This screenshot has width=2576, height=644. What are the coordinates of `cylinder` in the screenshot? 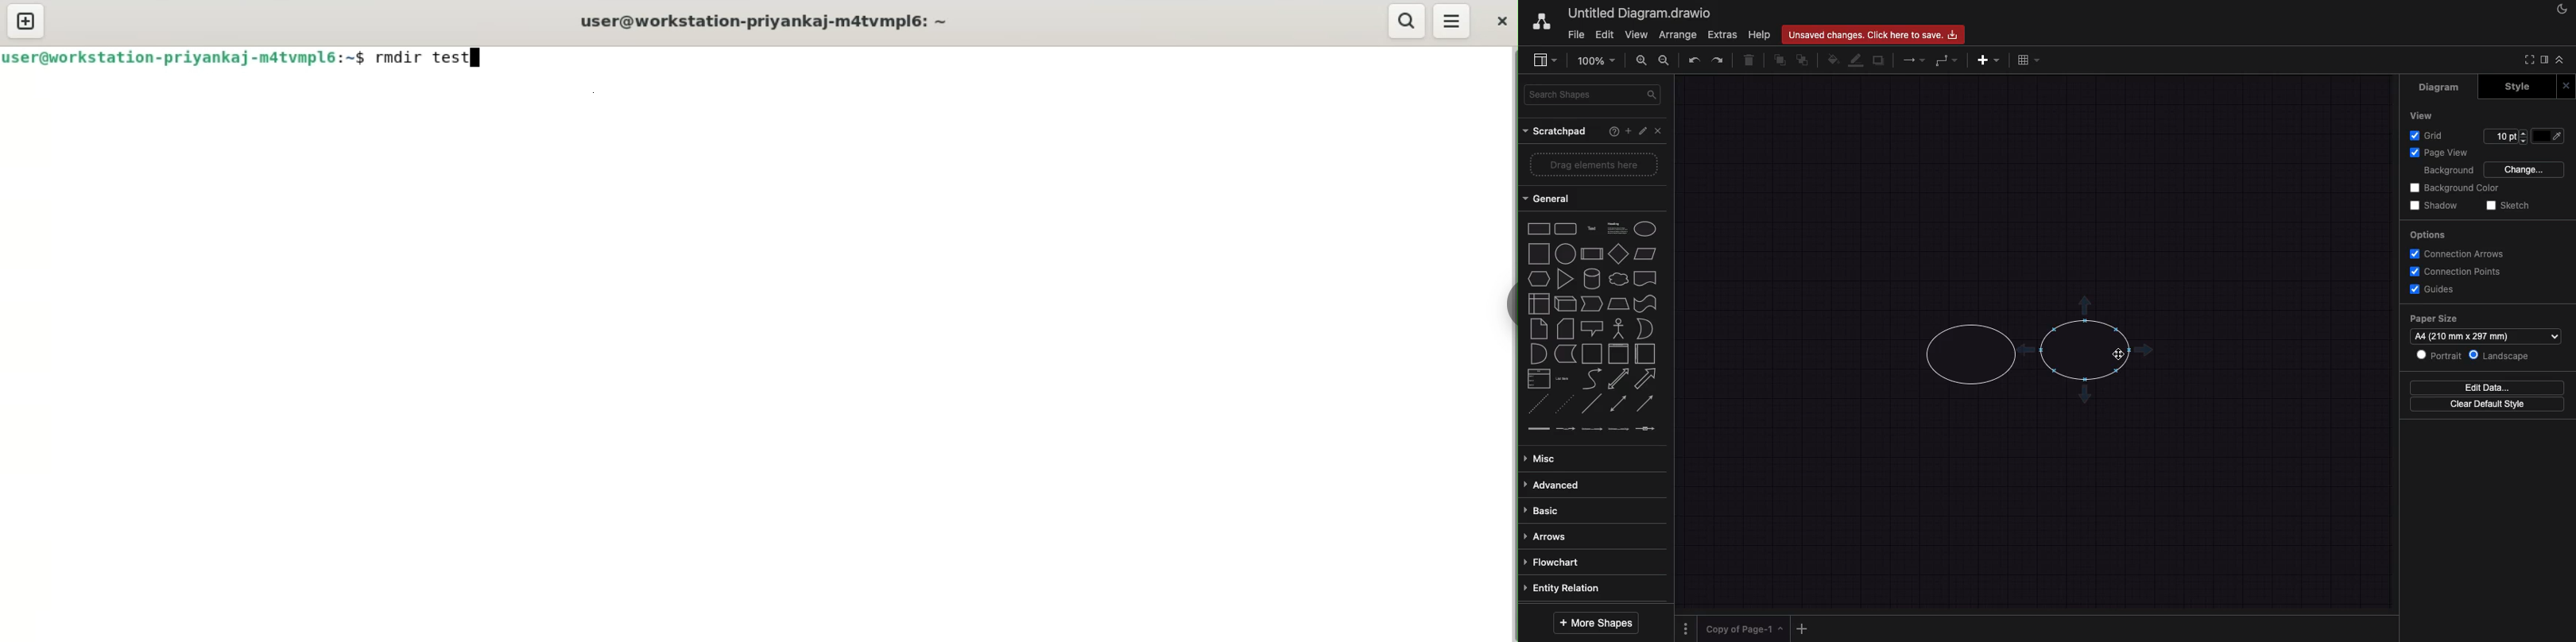 It's located at (1592, 279).